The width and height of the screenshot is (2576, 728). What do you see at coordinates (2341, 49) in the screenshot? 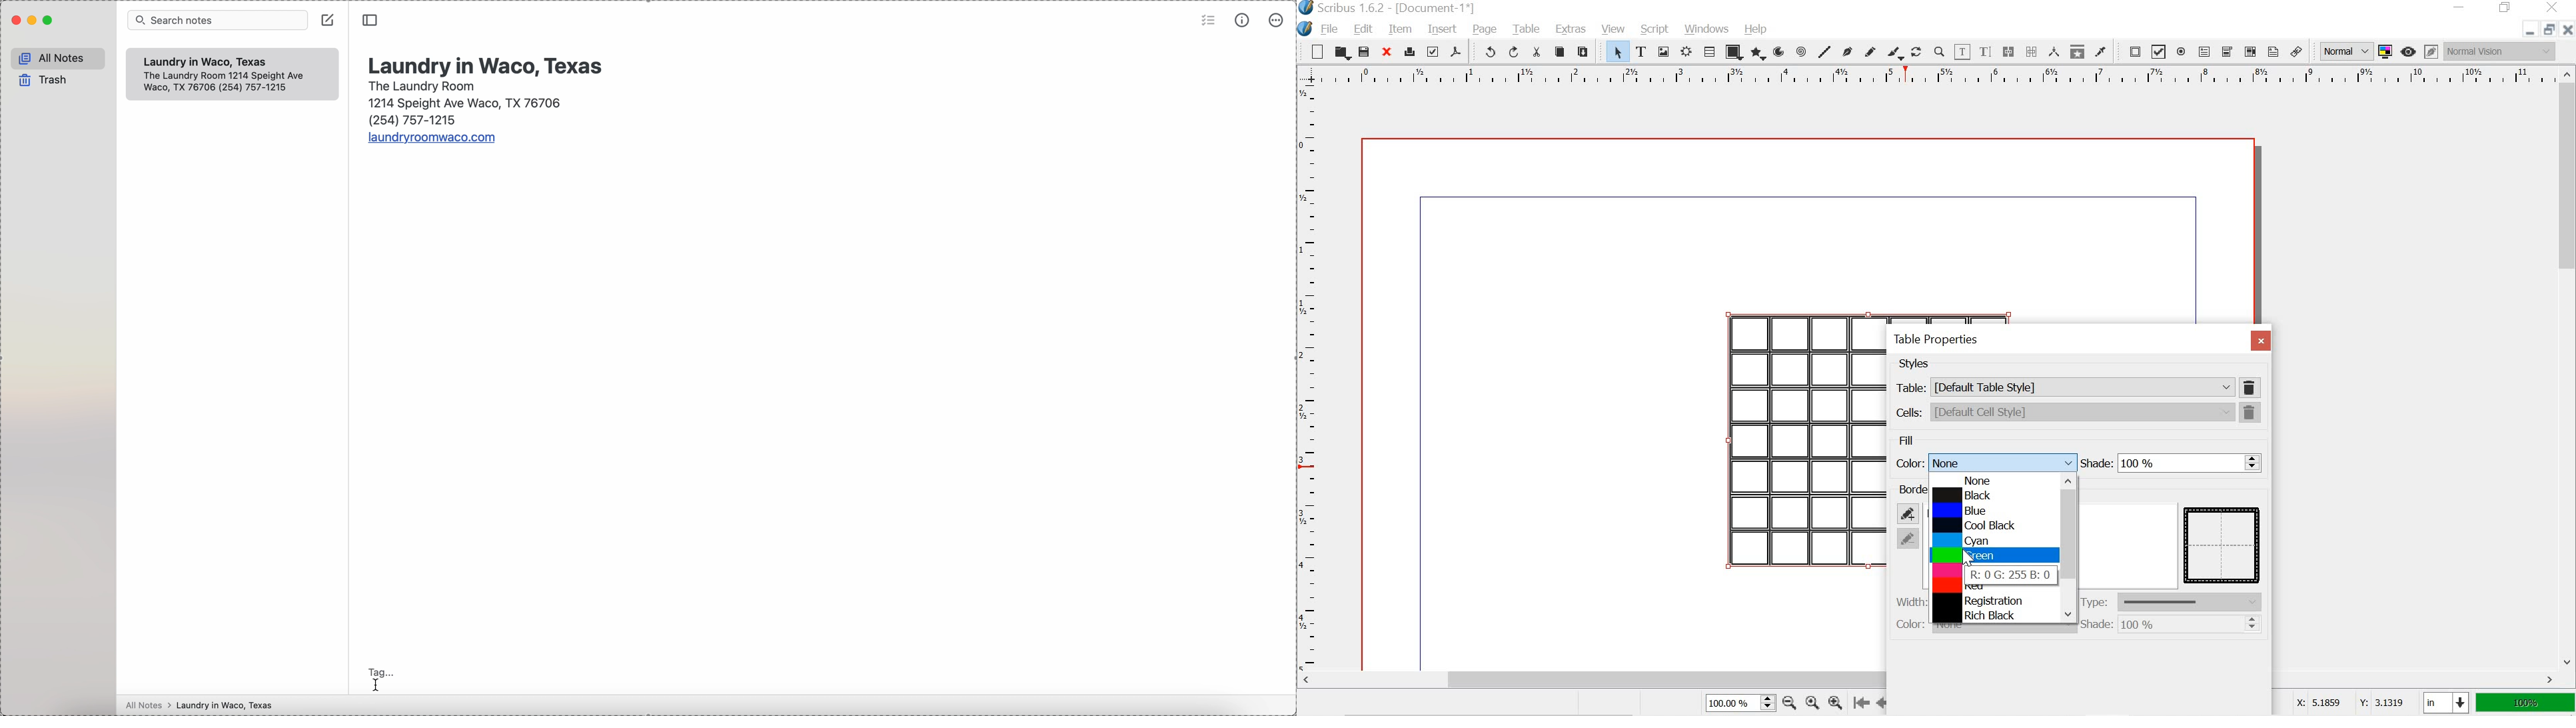
I see `normal` at bounding box center [2341, 49].